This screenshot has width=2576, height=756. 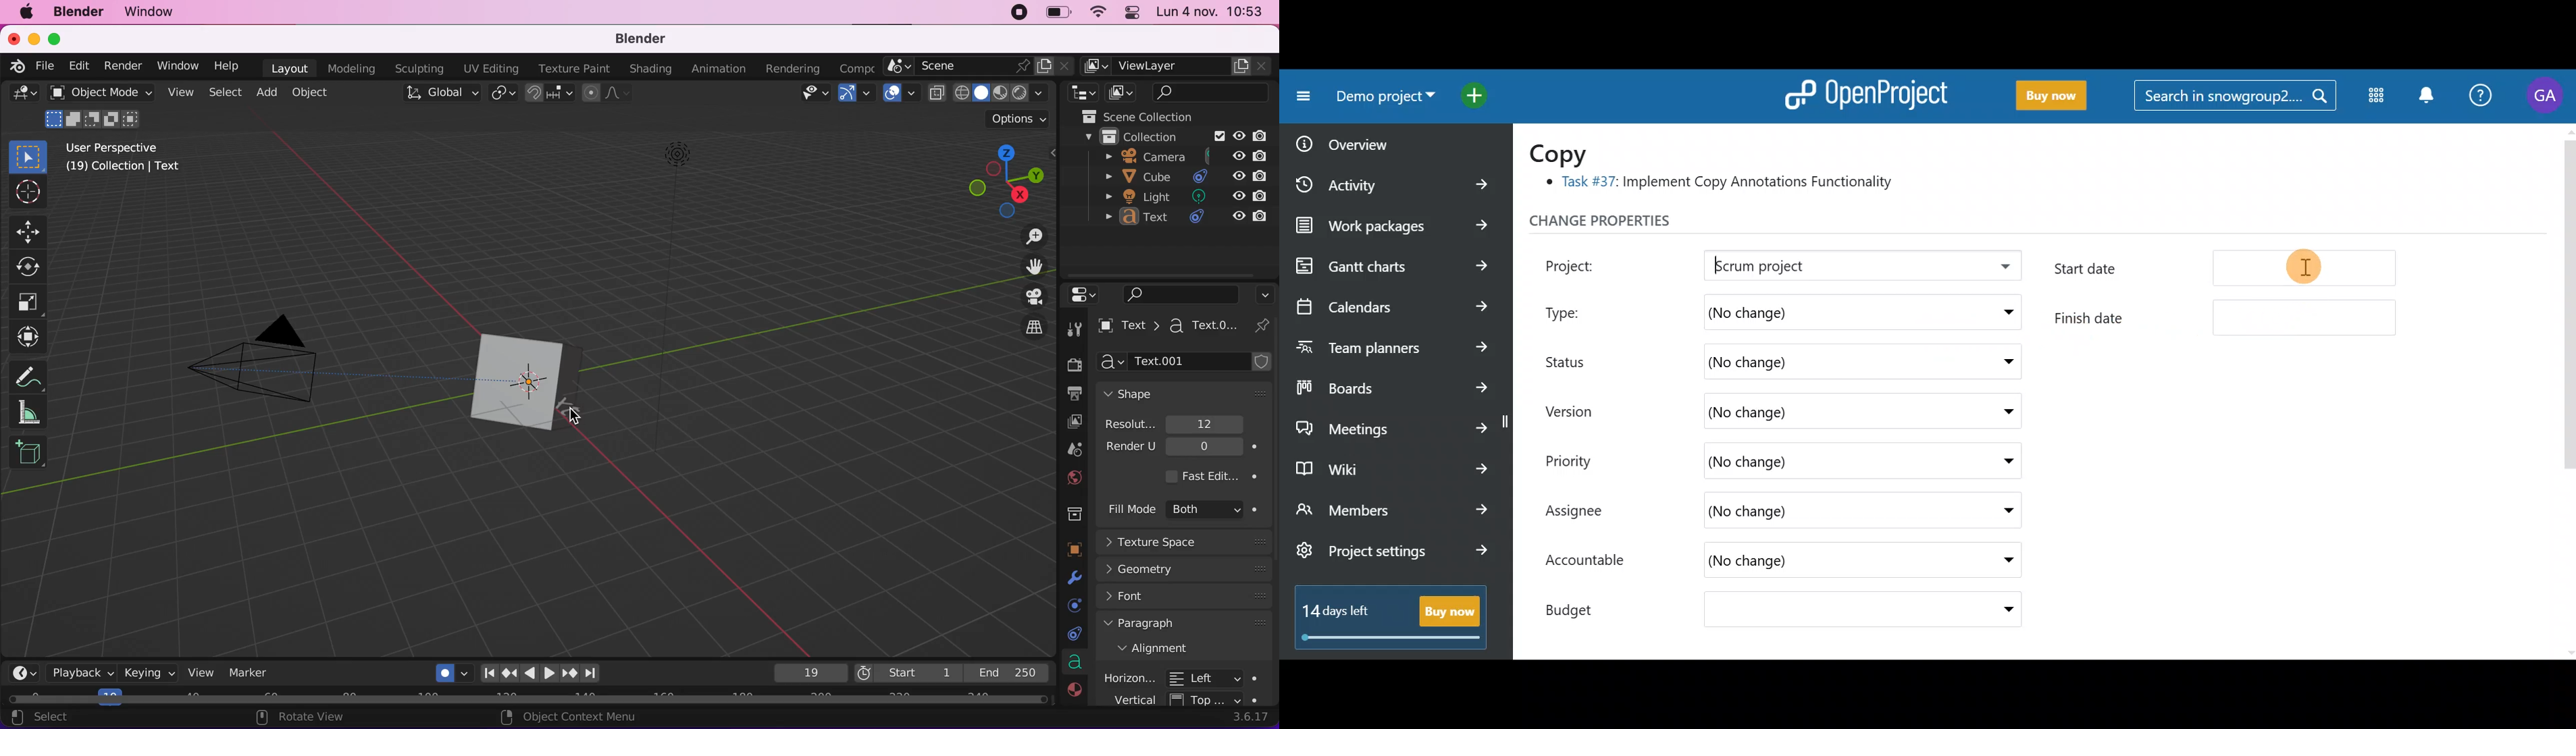 What do you see at coordinates (1176, 66) in the screenshot?
I see `viewlayer` at bounding box center [1176, 66].